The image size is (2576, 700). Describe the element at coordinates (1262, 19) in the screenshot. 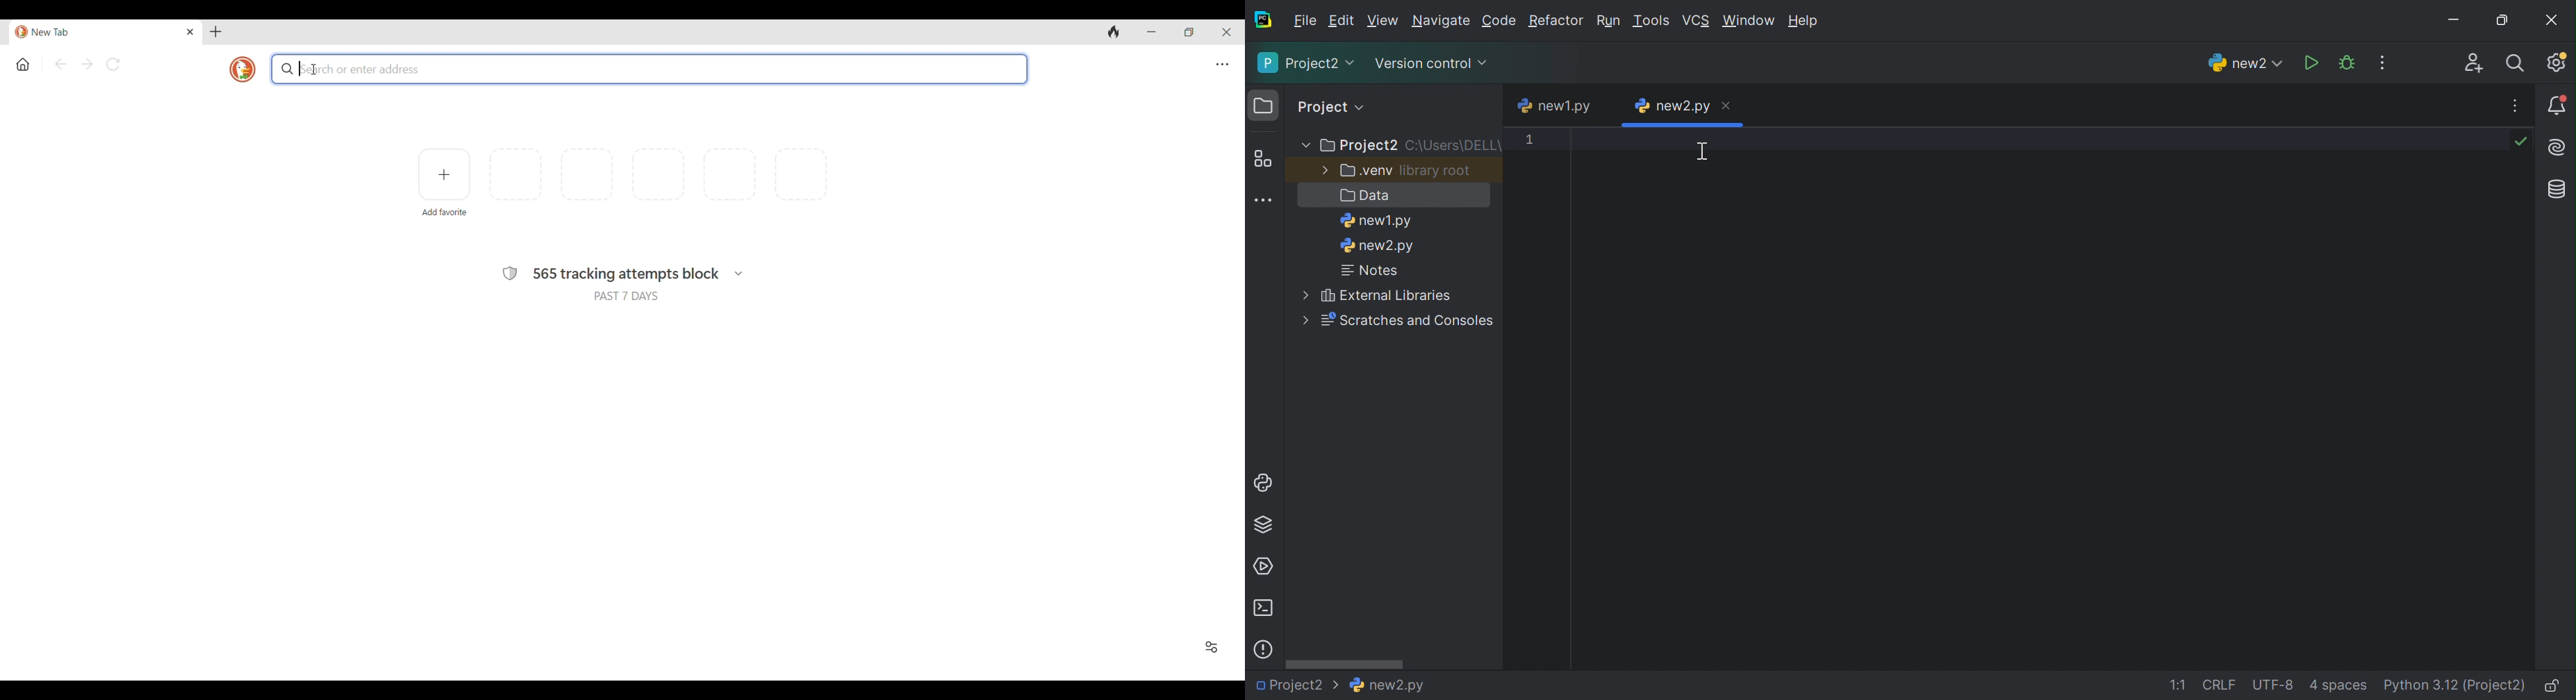

I see `PyCharm icon` at that location.